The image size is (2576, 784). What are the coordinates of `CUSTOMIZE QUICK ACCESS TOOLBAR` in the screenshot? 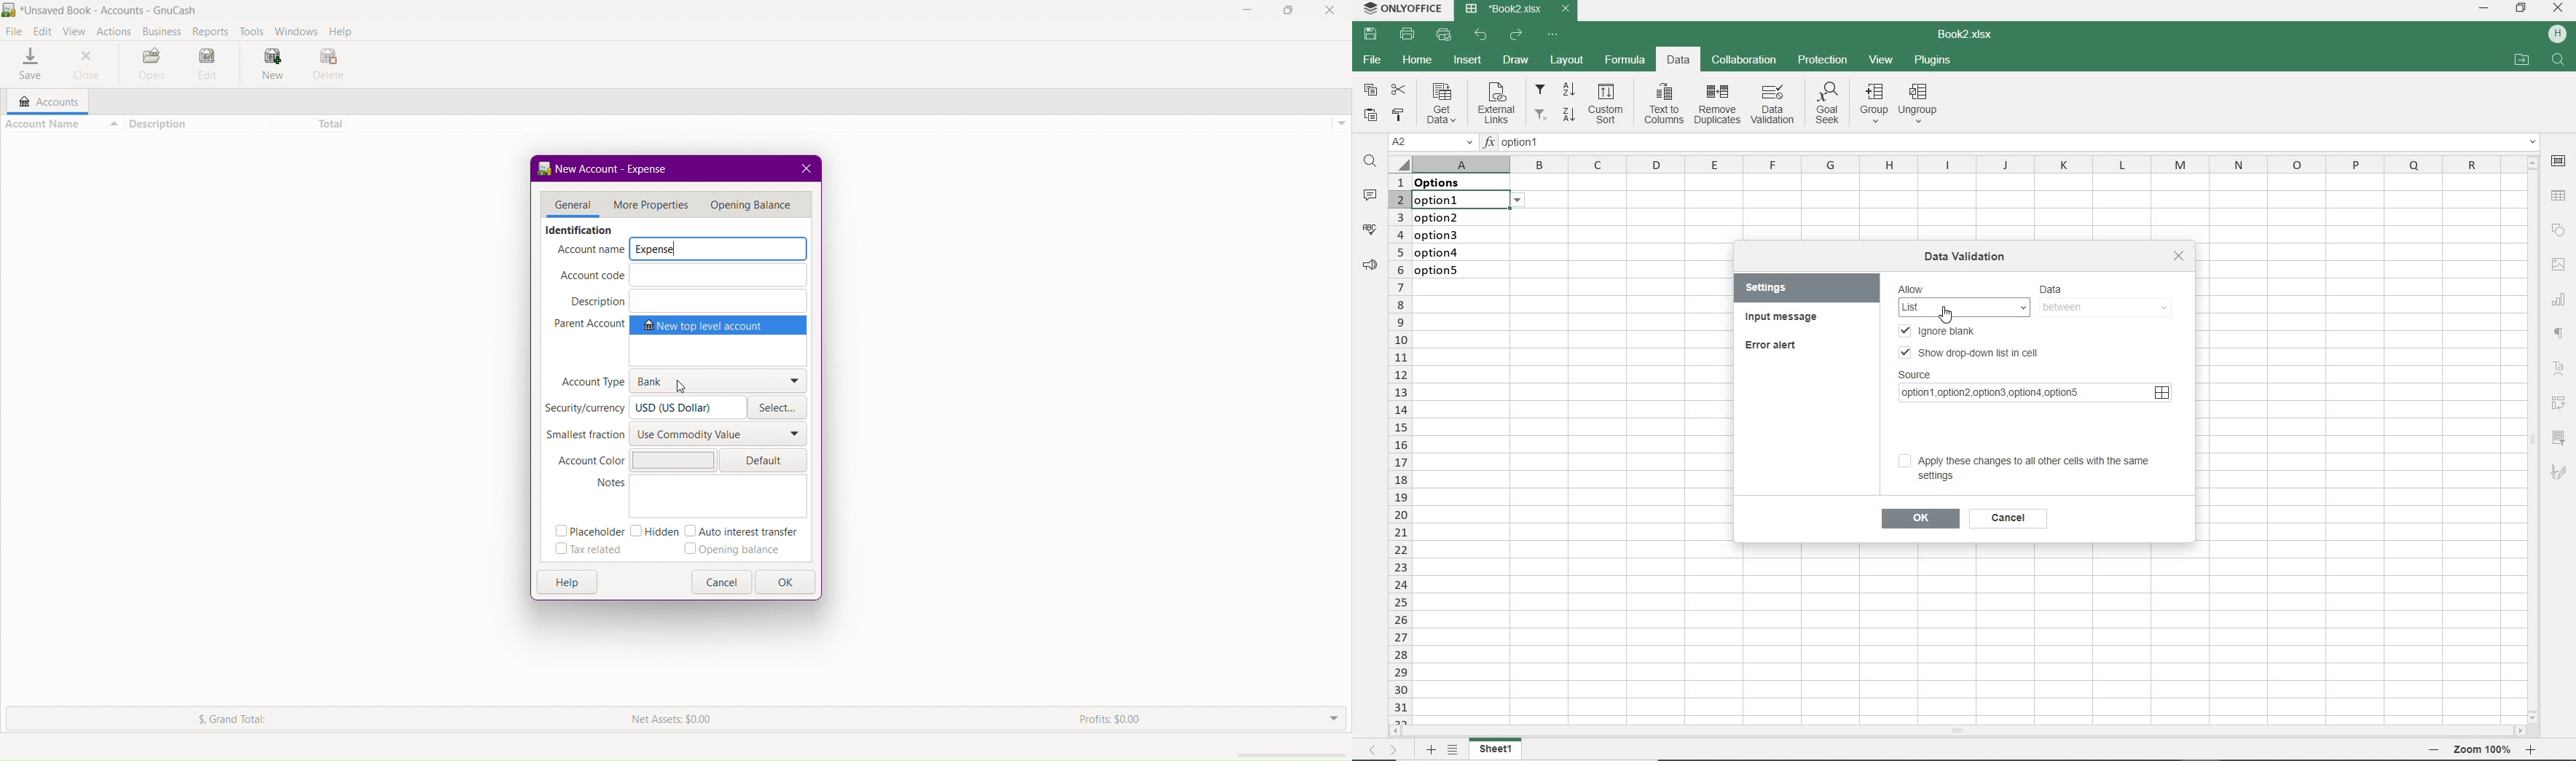 It's located at (1554, 35).